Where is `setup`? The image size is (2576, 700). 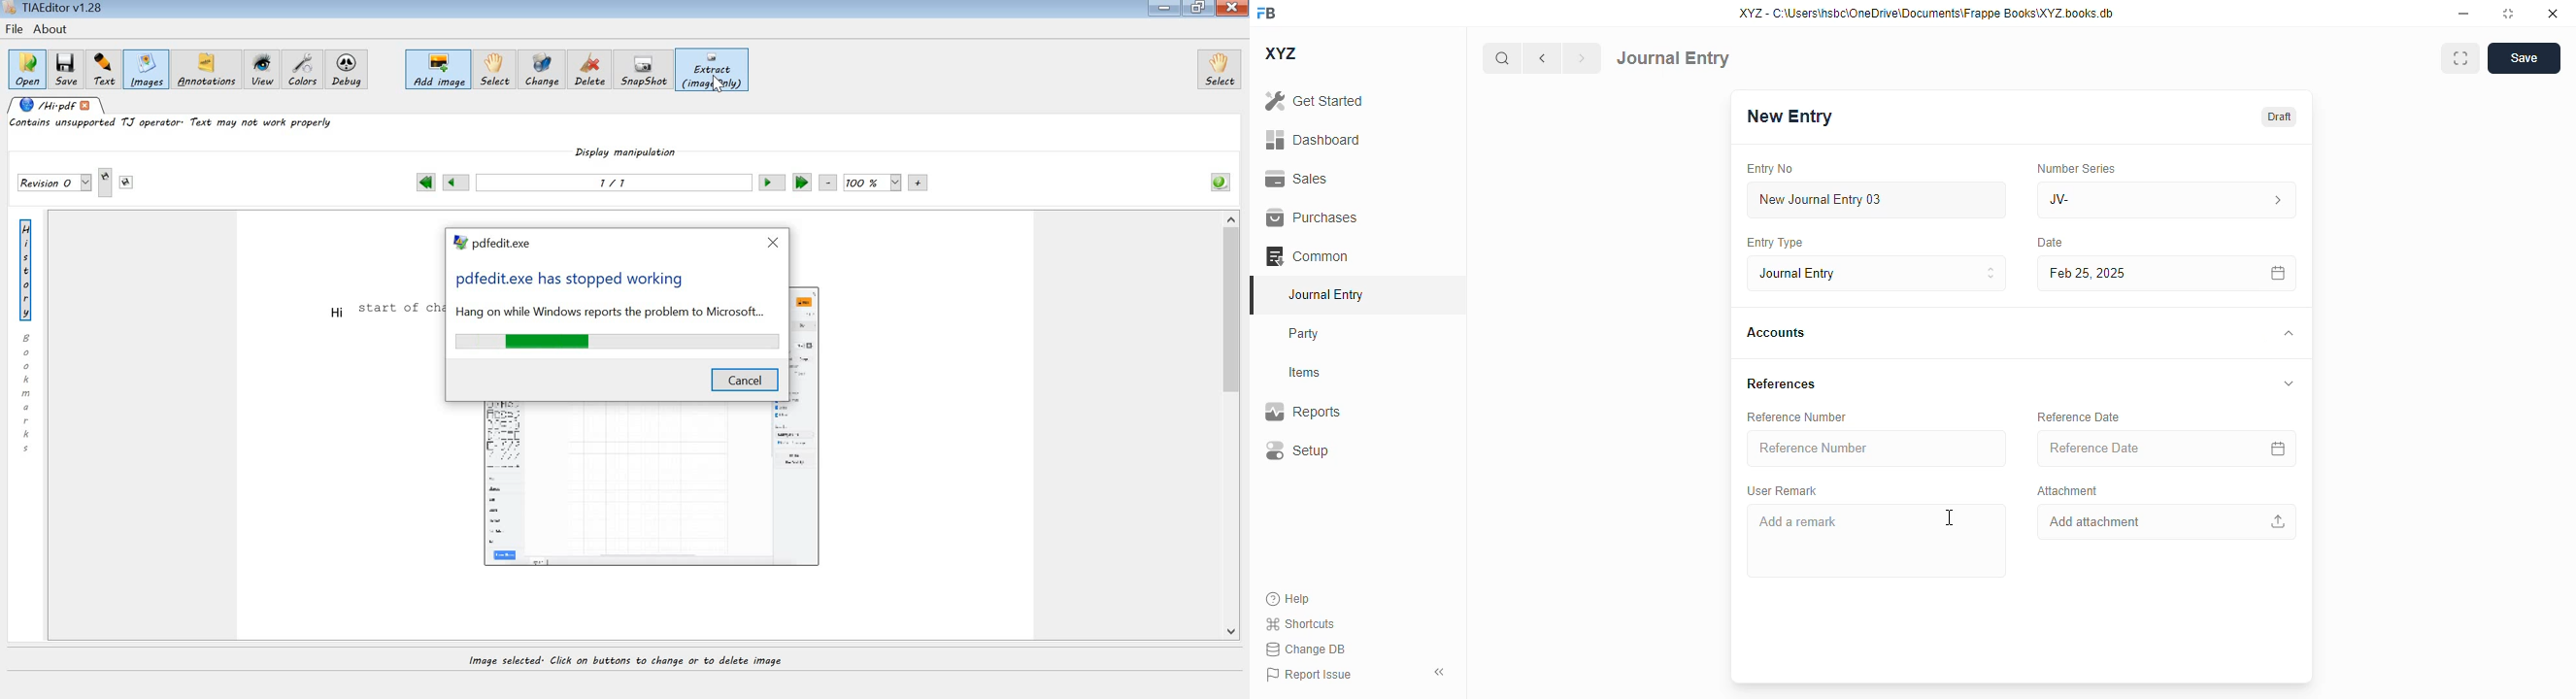 setup is located at coordinates (1296, 449).